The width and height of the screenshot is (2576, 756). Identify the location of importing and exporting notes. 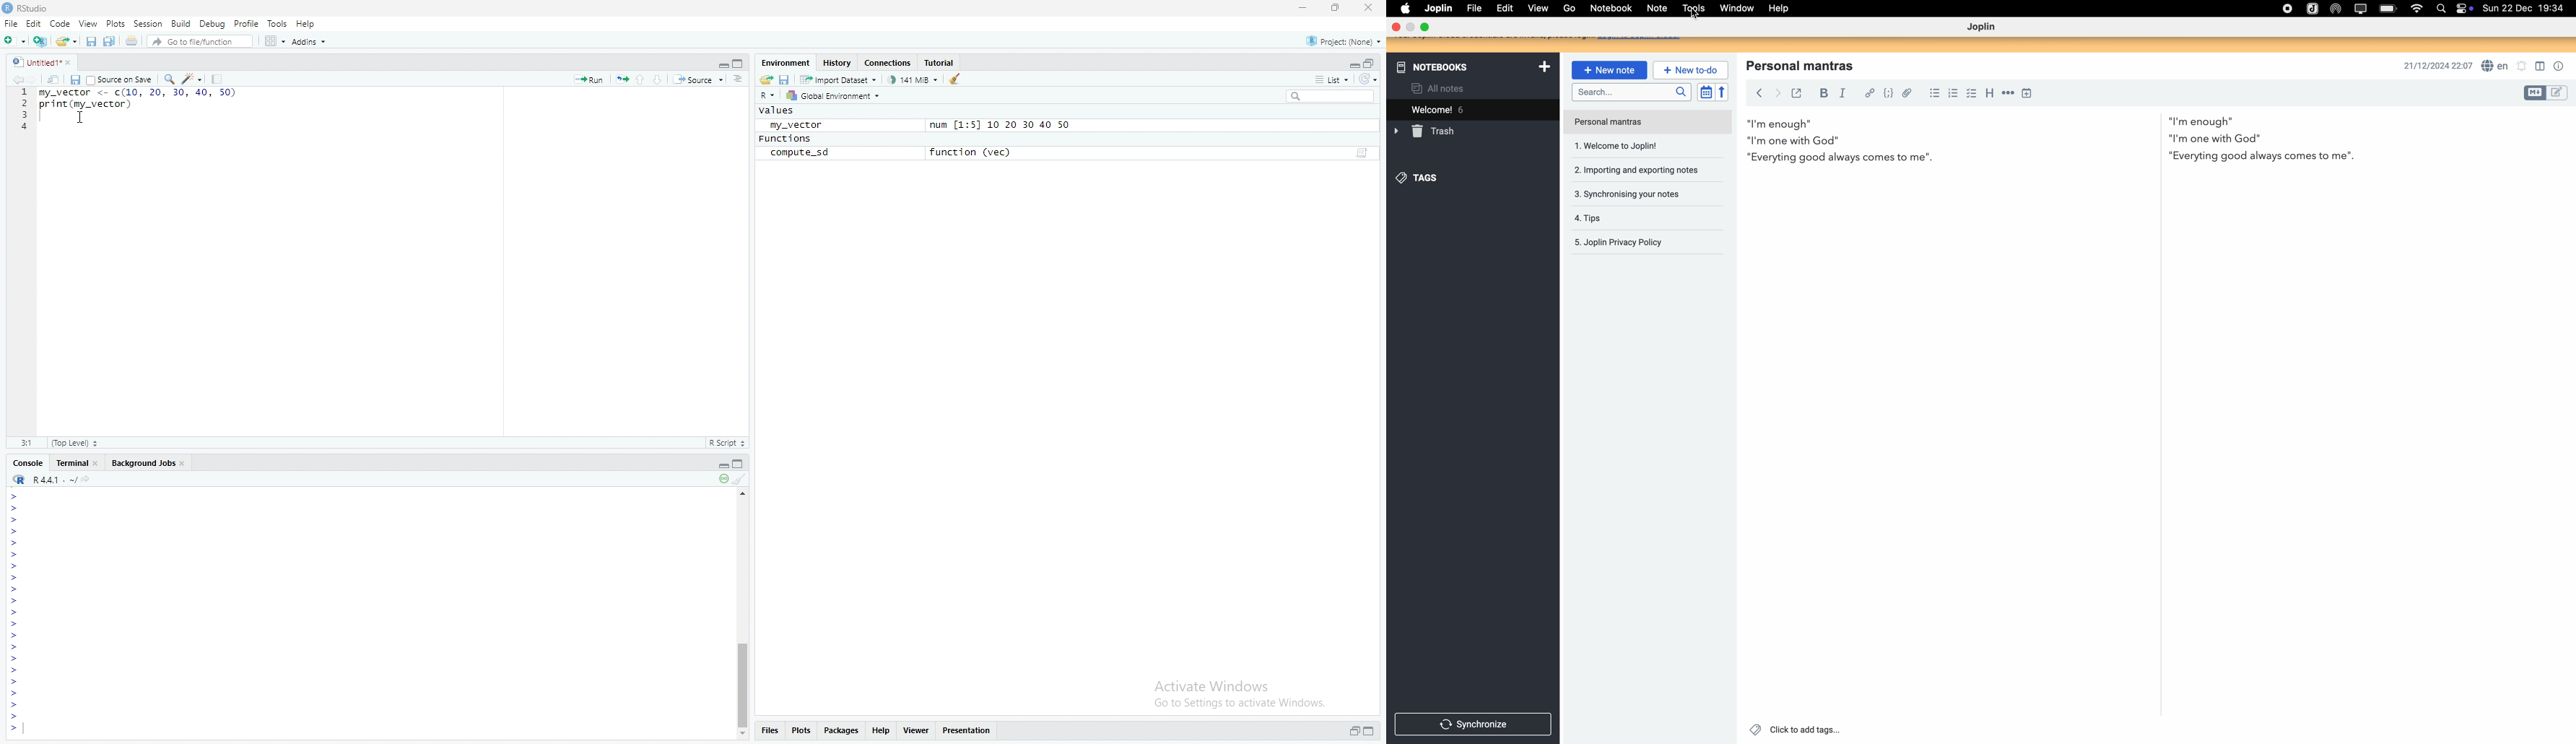
(1634, 171).